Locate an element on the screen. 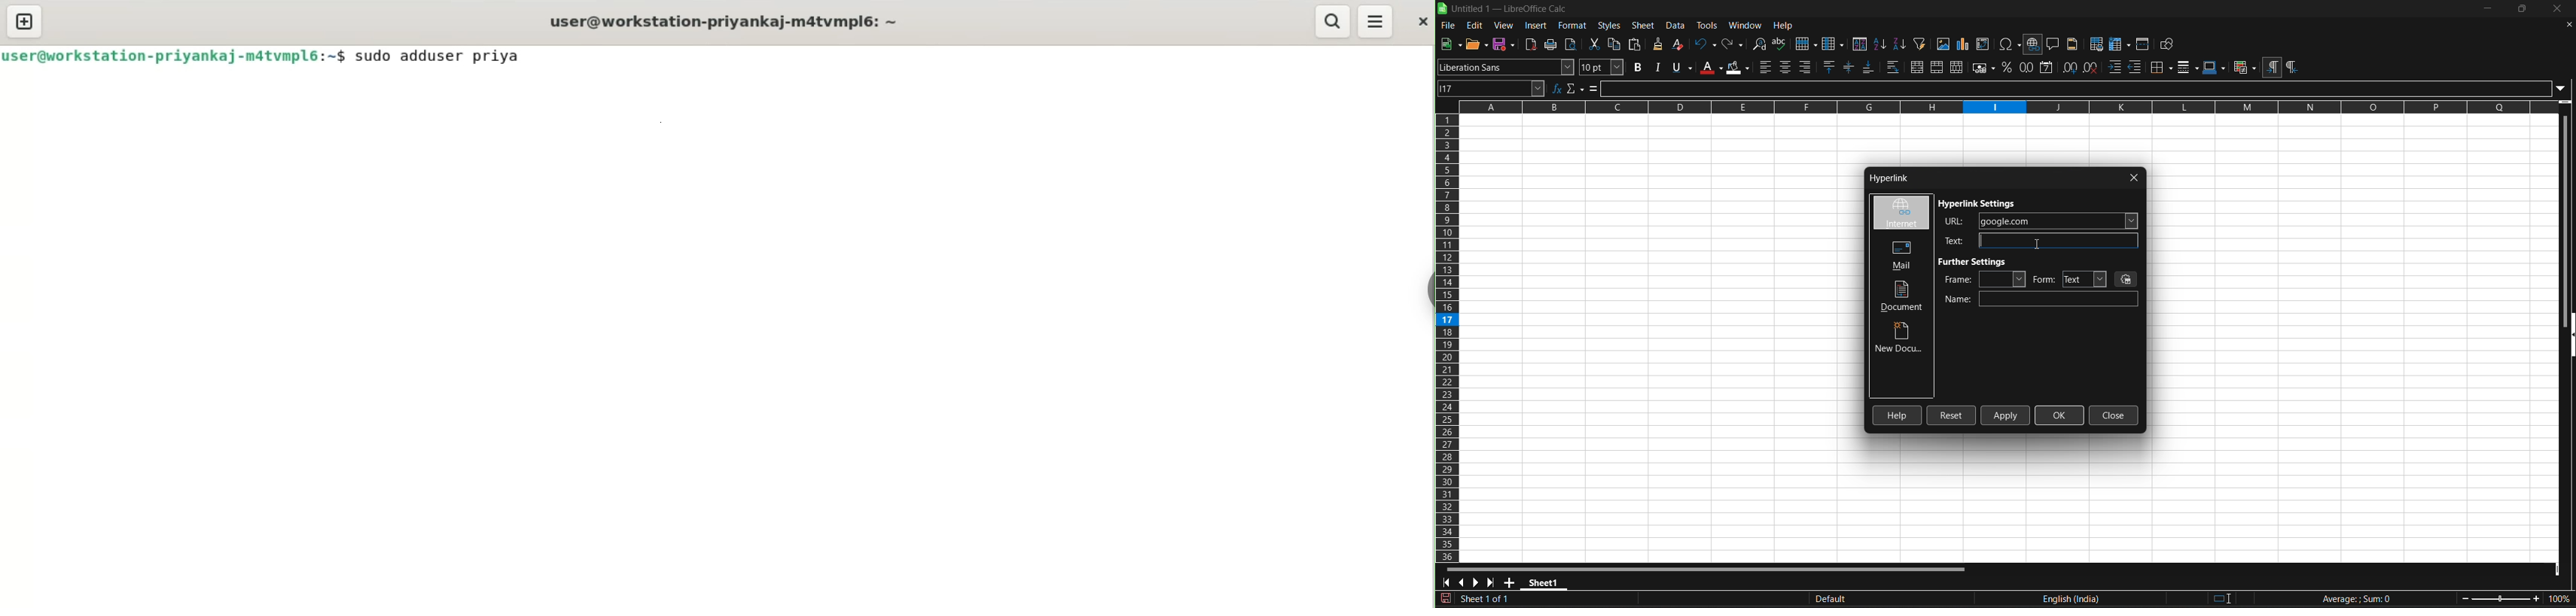 This screenshot has width=2576, height=616. close is located at coordinates (2135, 178).